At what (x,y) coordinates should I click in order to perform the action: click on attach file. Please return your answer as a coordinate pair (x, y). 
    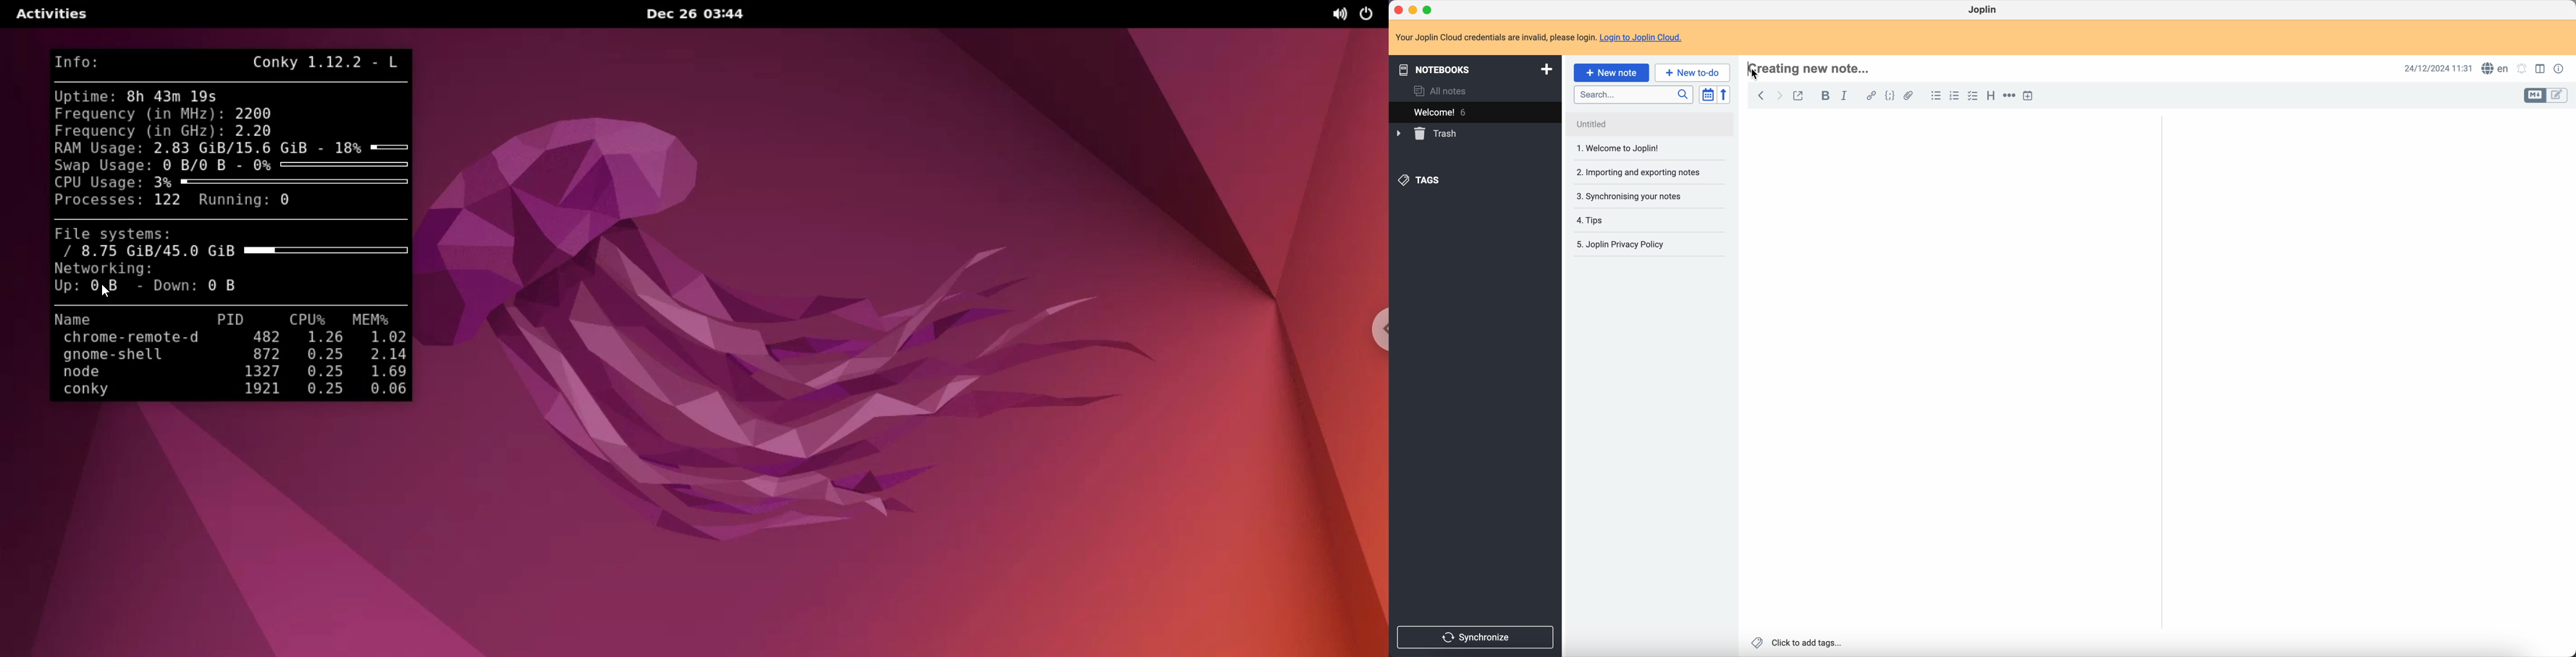
    Looking at the image, I should click on (1909, 95).